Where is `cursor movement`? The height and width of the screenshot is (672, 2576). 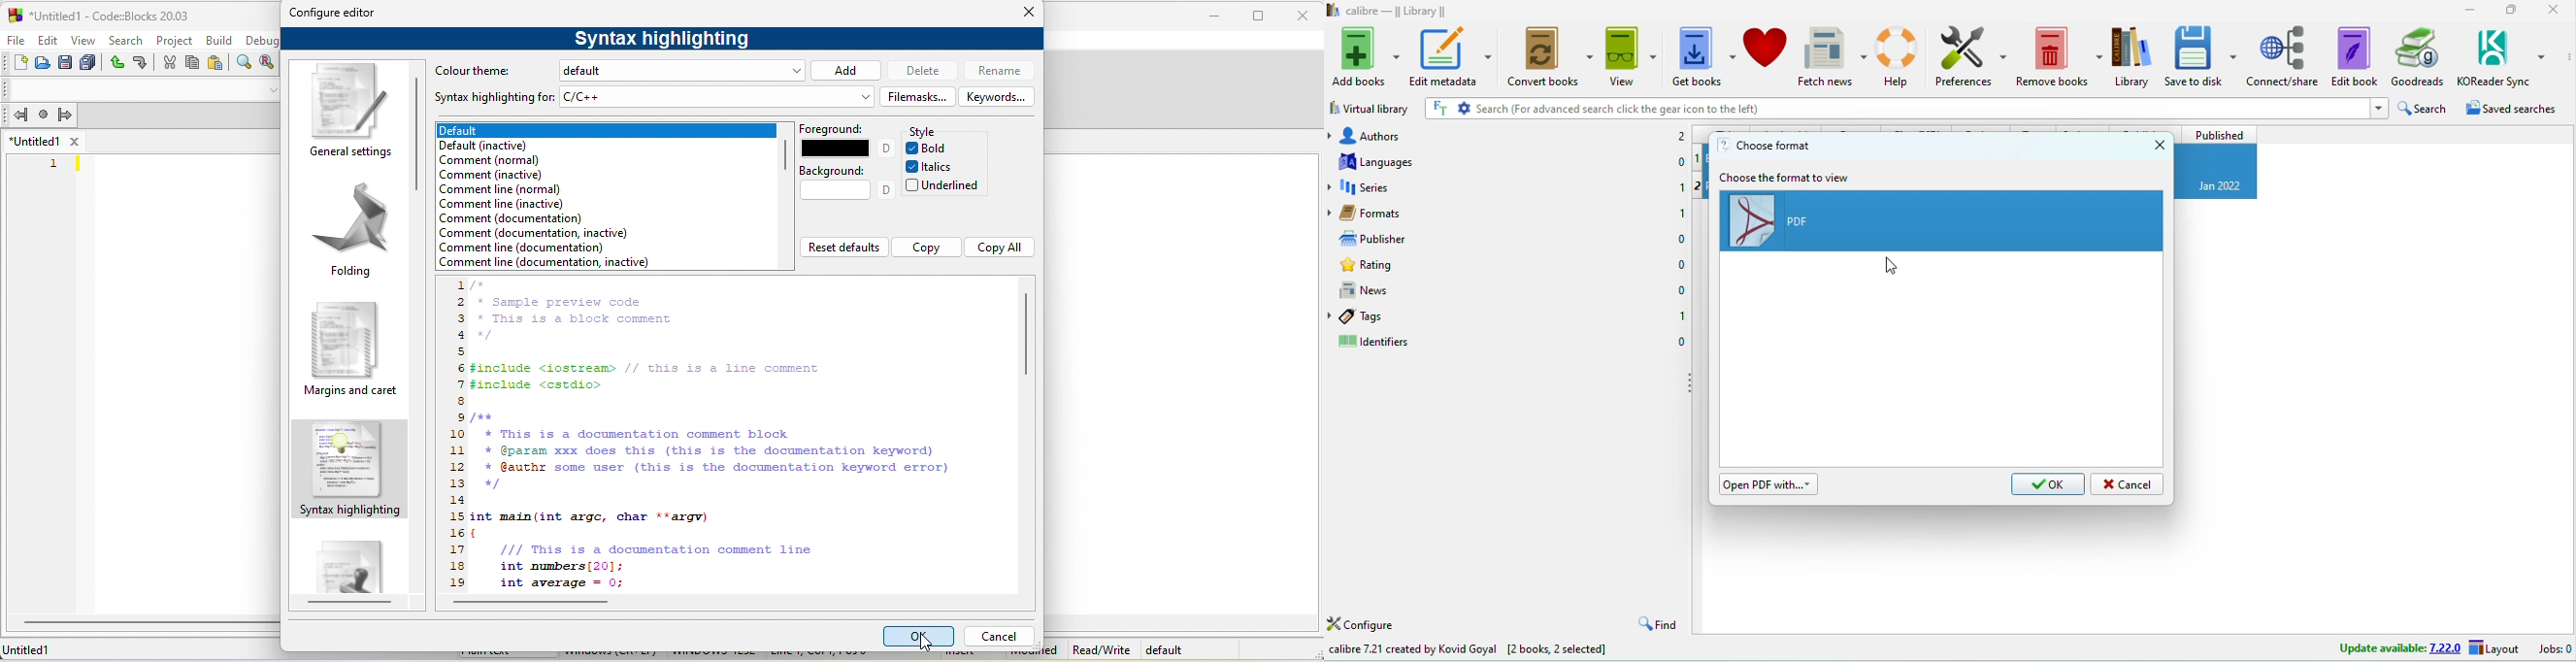
cursor movement is located at coordinates (926, 643).